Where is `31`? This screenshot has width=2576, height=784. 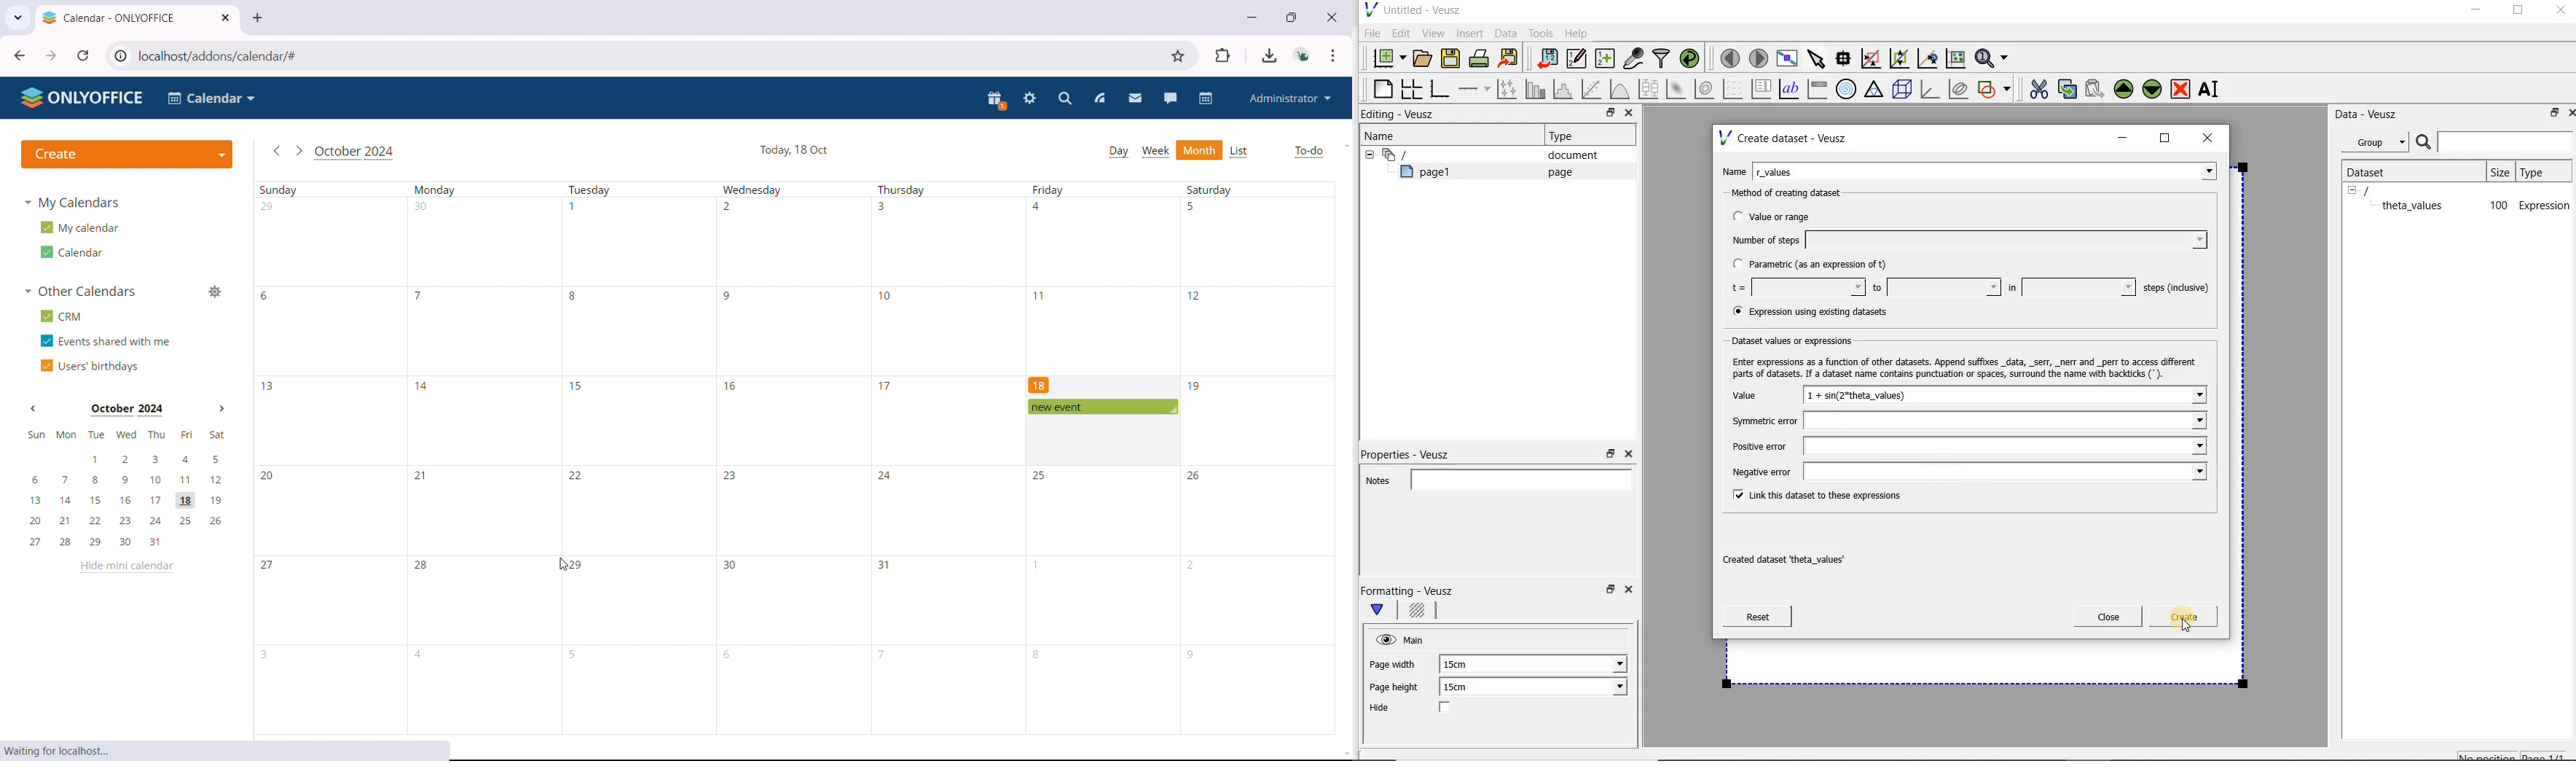
31 is located at coordinates (885, 565).